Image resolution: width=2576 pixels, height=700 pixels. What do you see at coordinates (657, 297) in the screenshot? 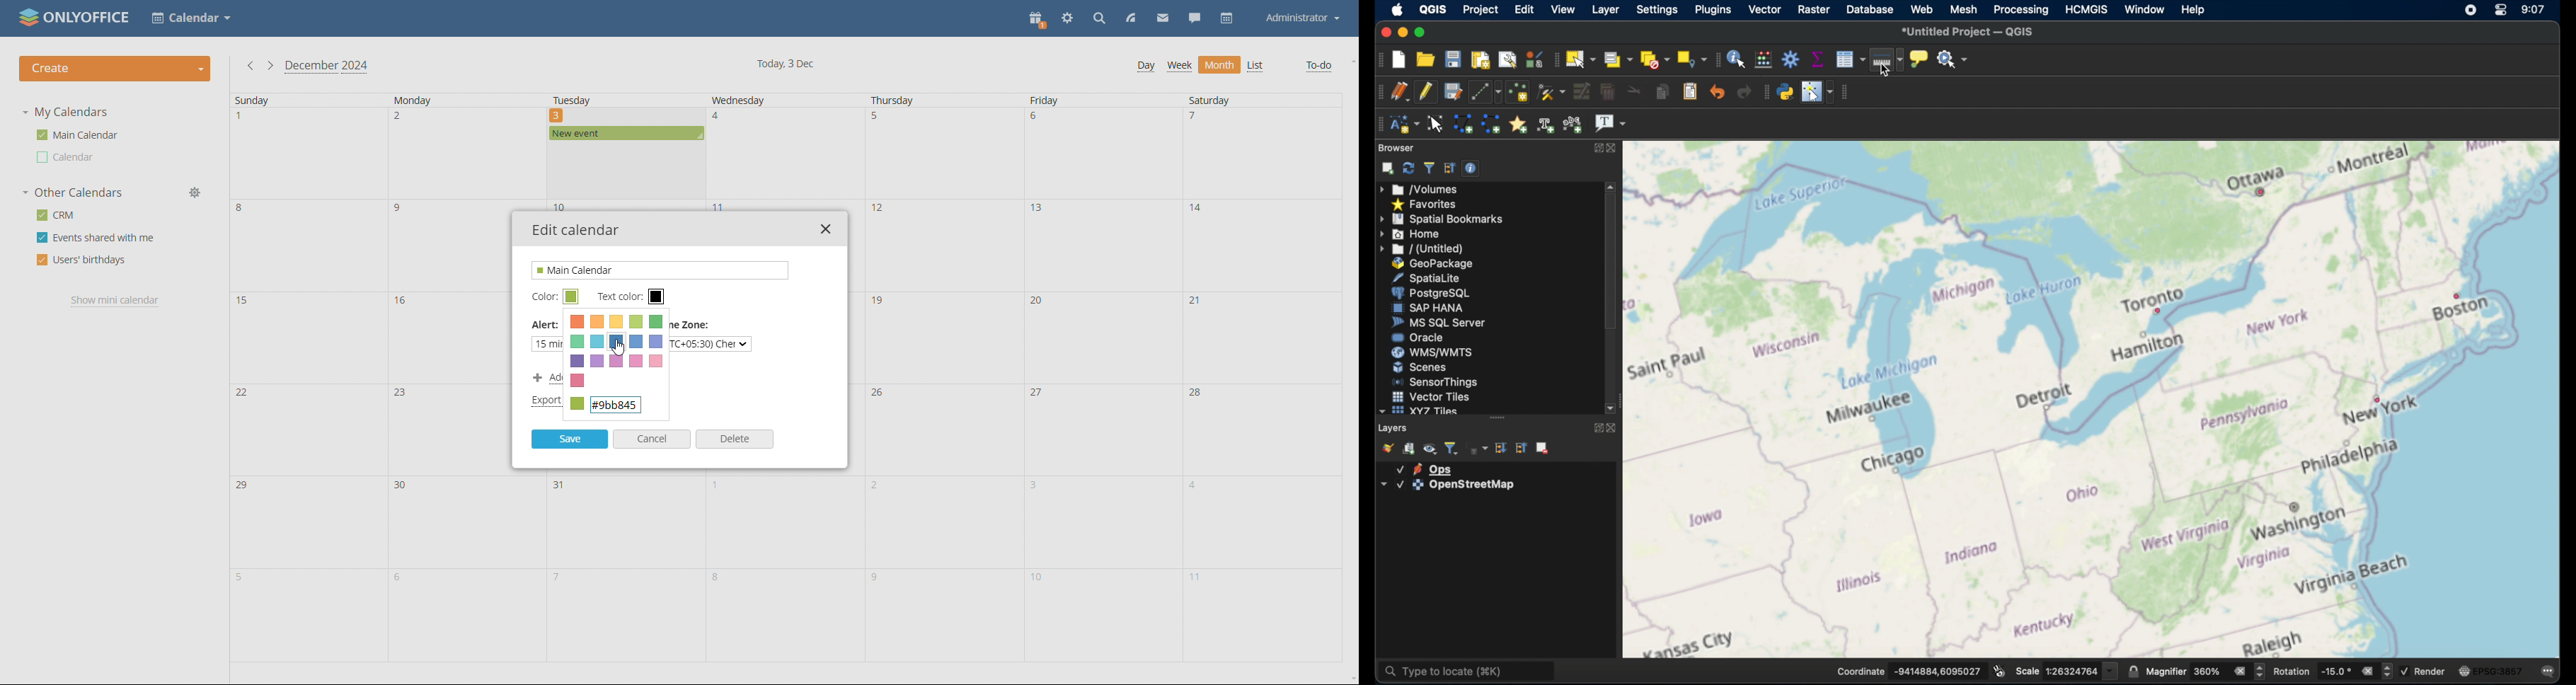
I see `set text color` at bounding box center [657, 297].